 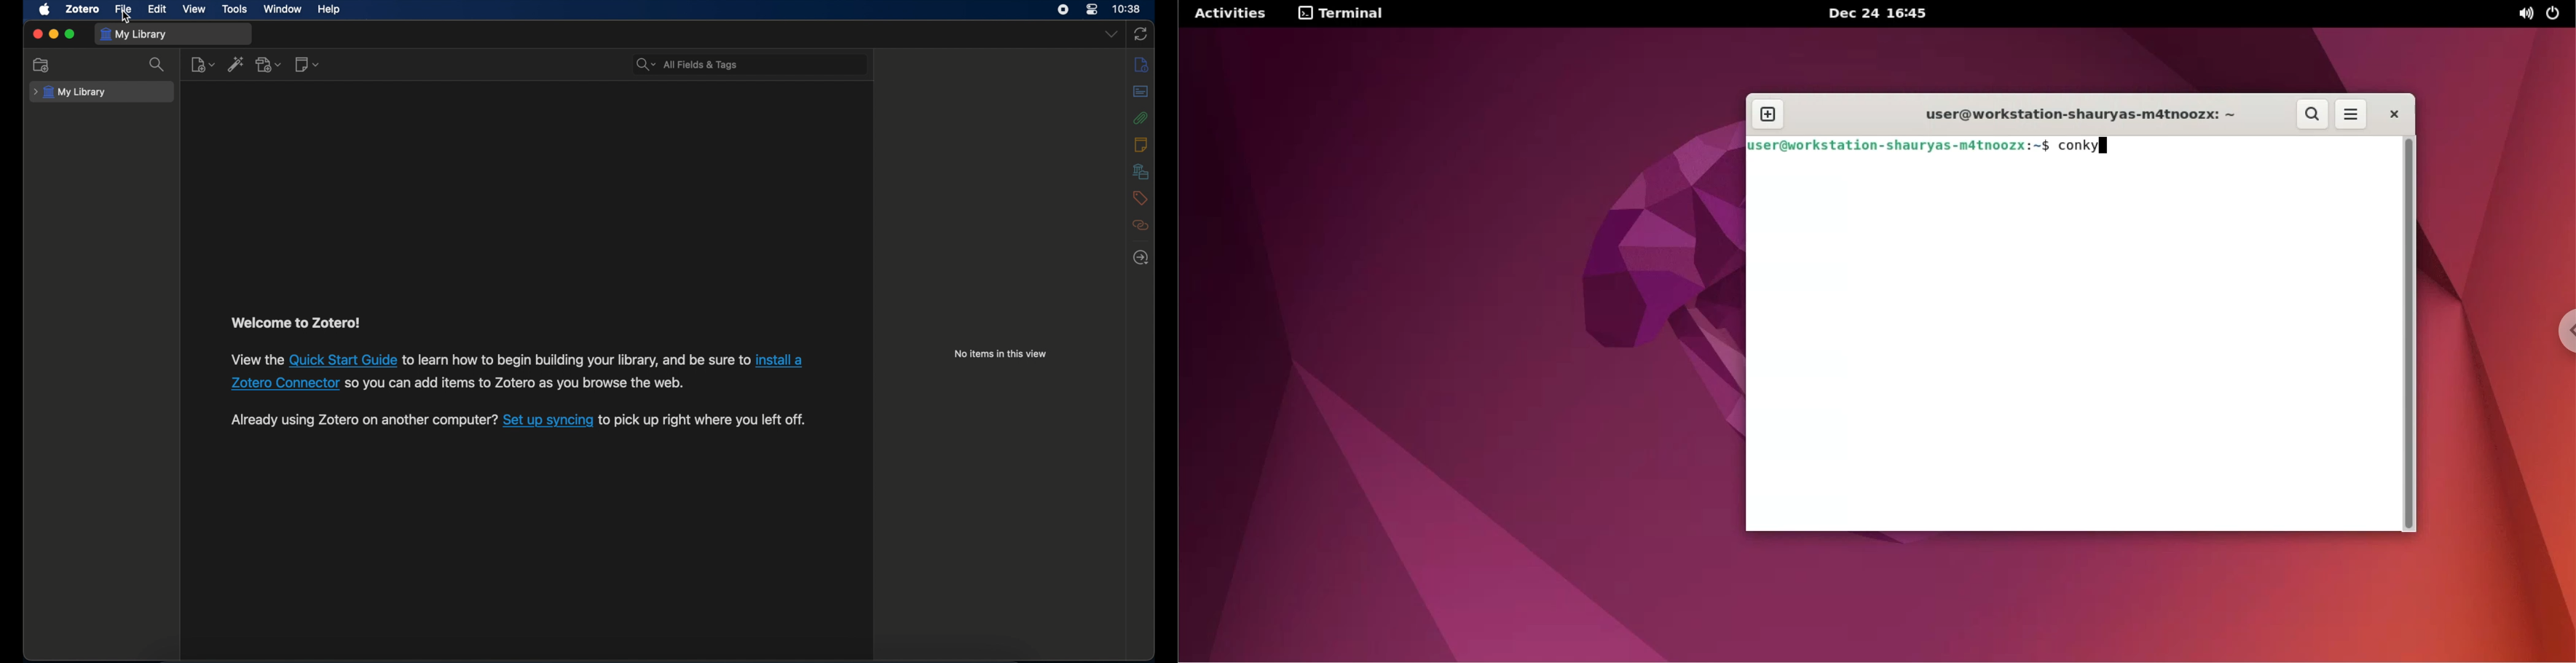 I want to click on add item by identifier, so click(x=236, y=64).